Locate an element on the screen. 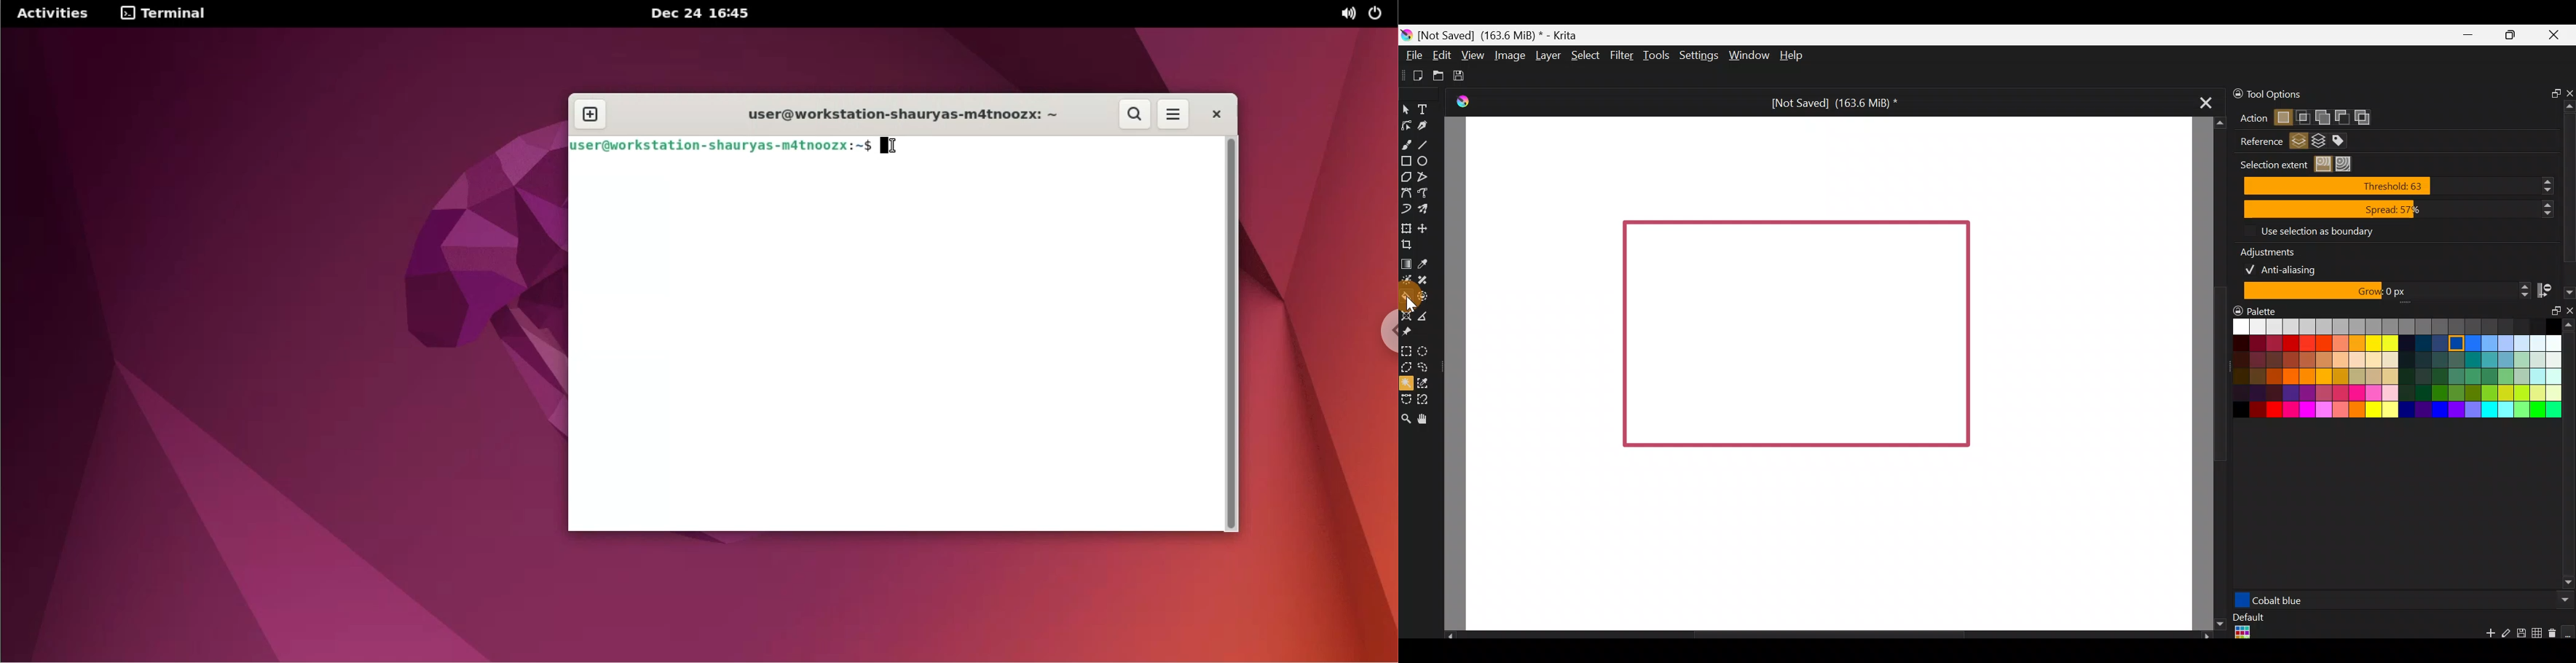 This screenshot has width=2576, height=672. Close docker is located at coordinates (2569, 90).